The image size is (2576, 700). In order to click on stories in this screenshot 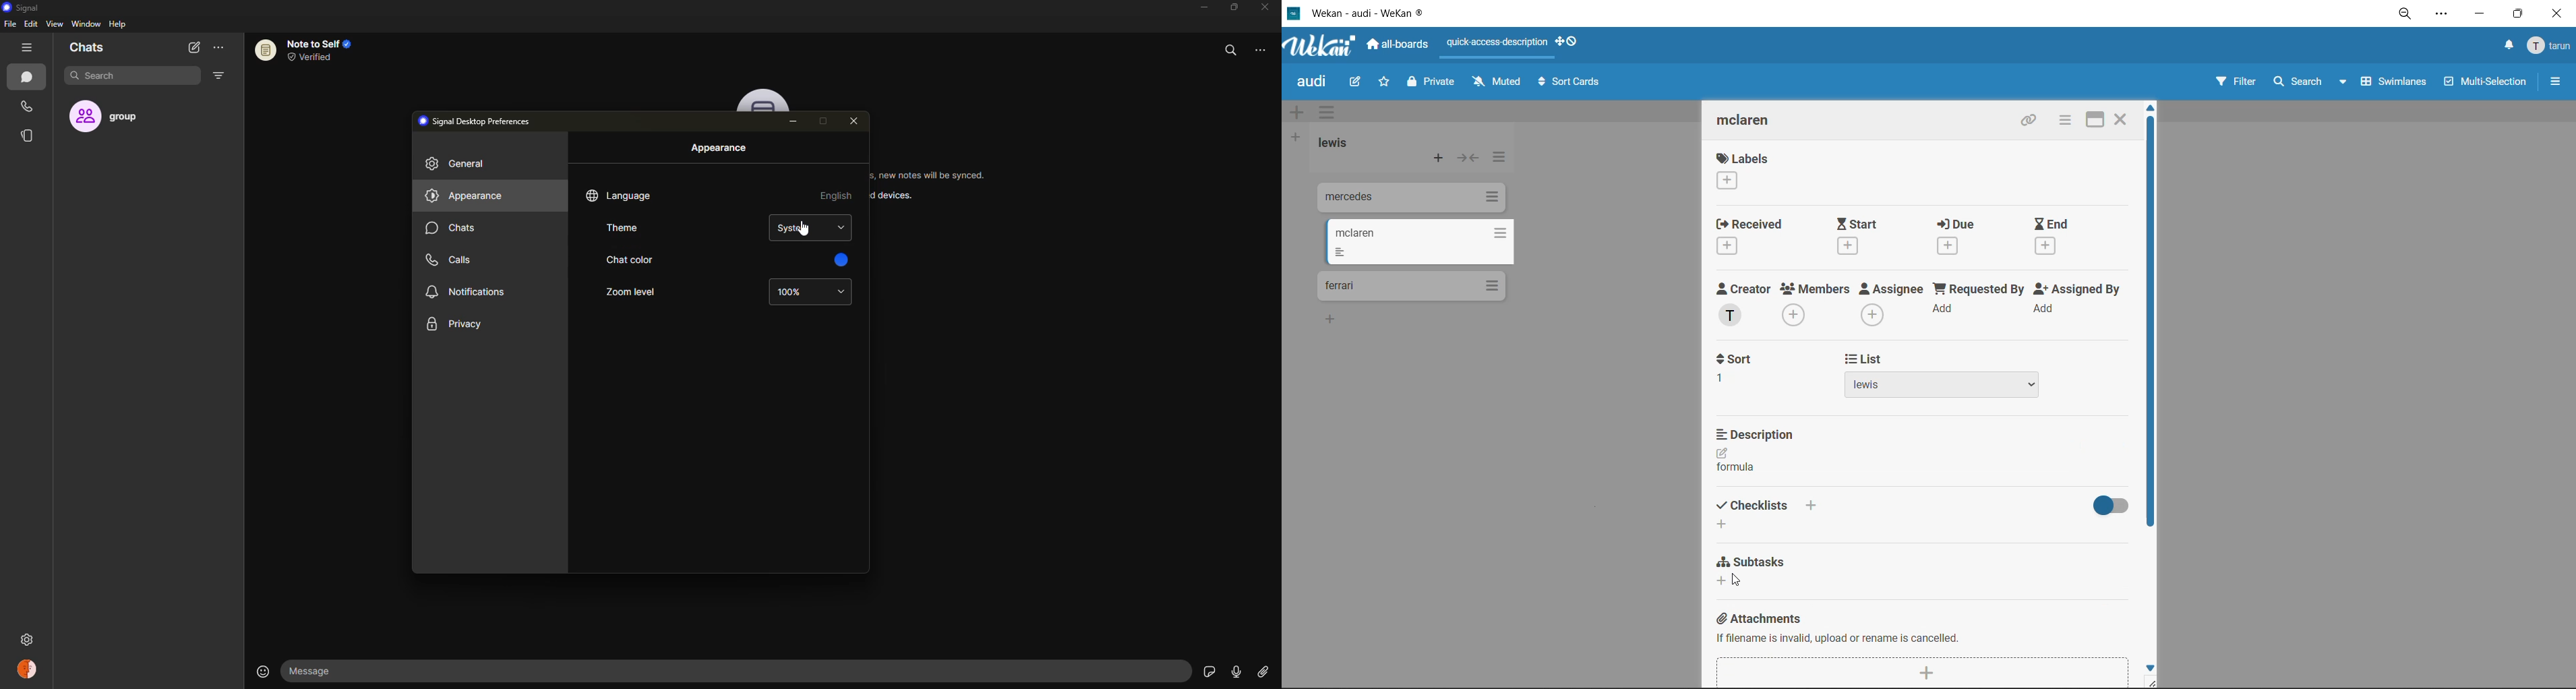, I will do `click(31, 136)`.